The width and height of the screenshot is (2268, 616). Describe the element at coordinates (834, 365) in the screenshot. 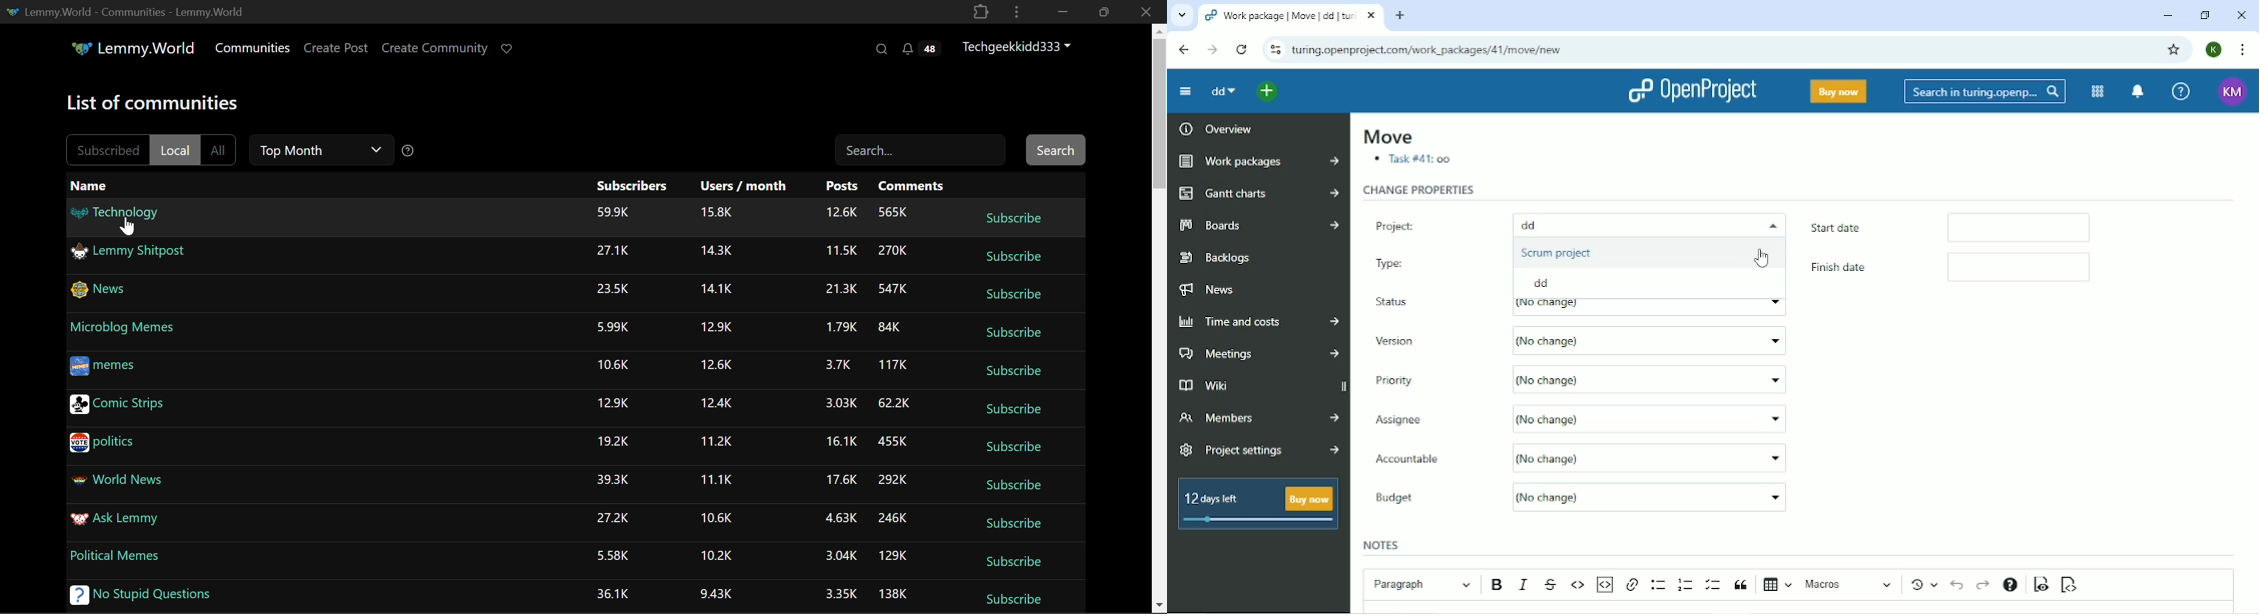

I see `Amount ` at that location.